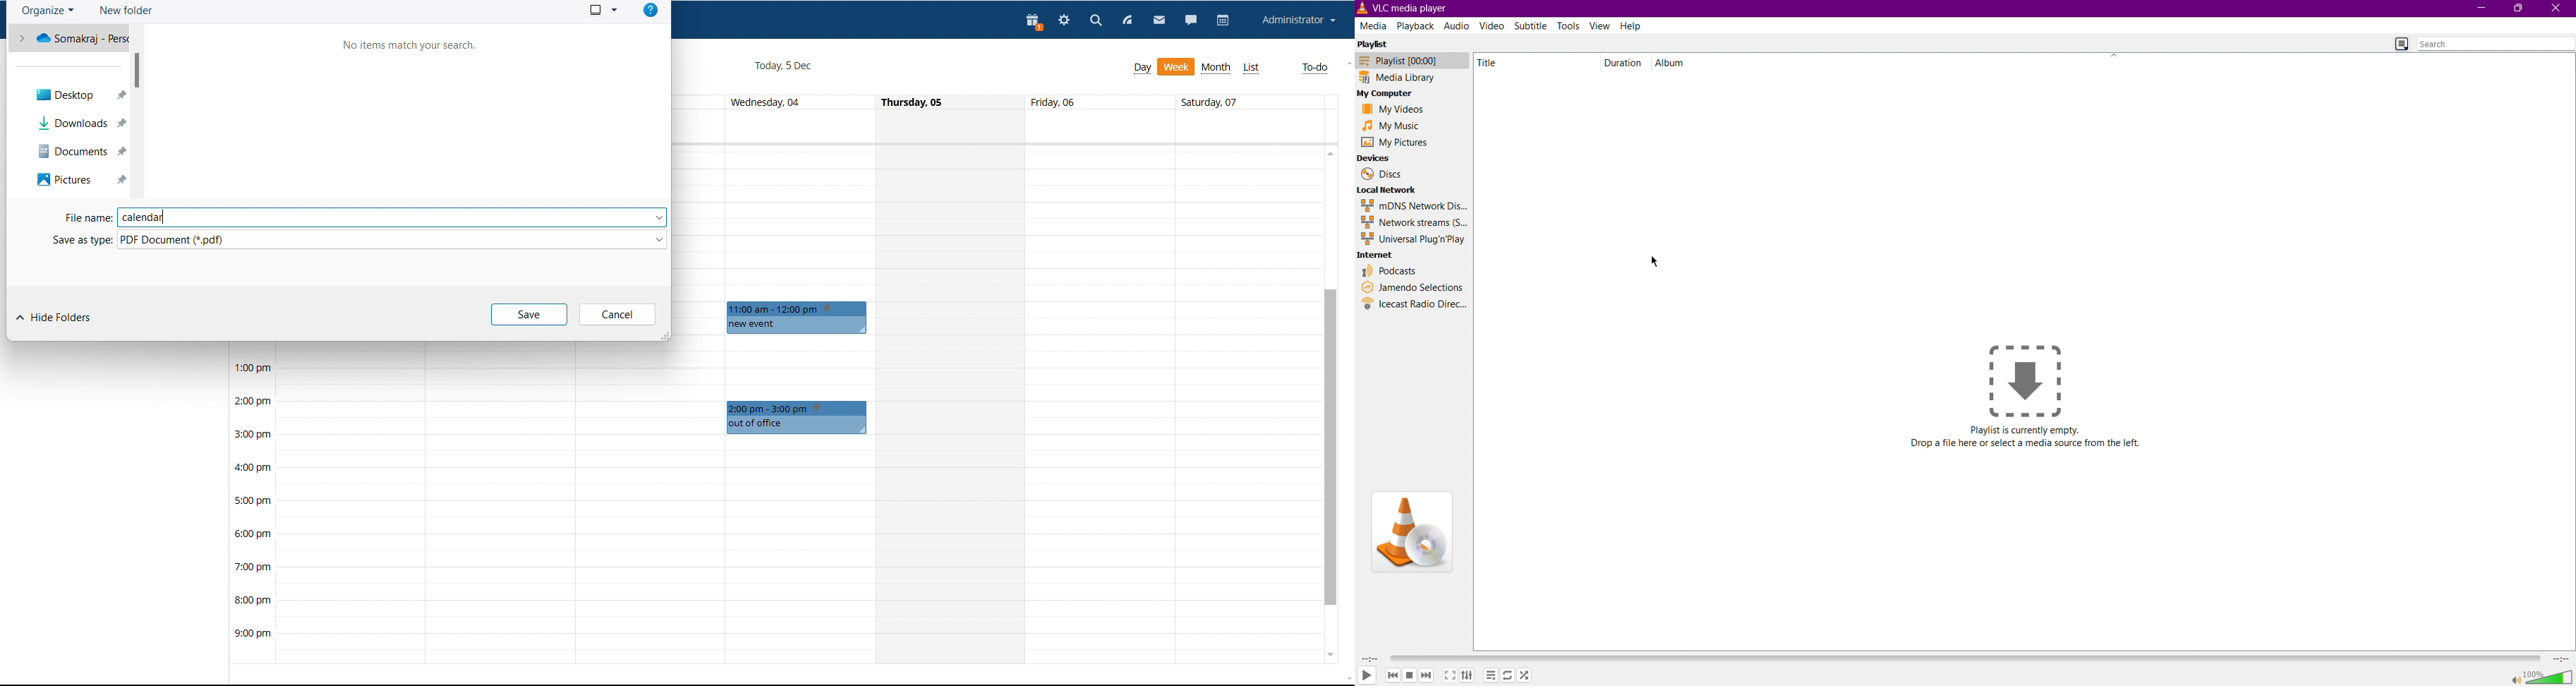 This screenshot has width=2576, height=700. What do you see at coordinates (1379, 174) in the screenshot?
I see `Discs` at bounding box center [1379, 174].